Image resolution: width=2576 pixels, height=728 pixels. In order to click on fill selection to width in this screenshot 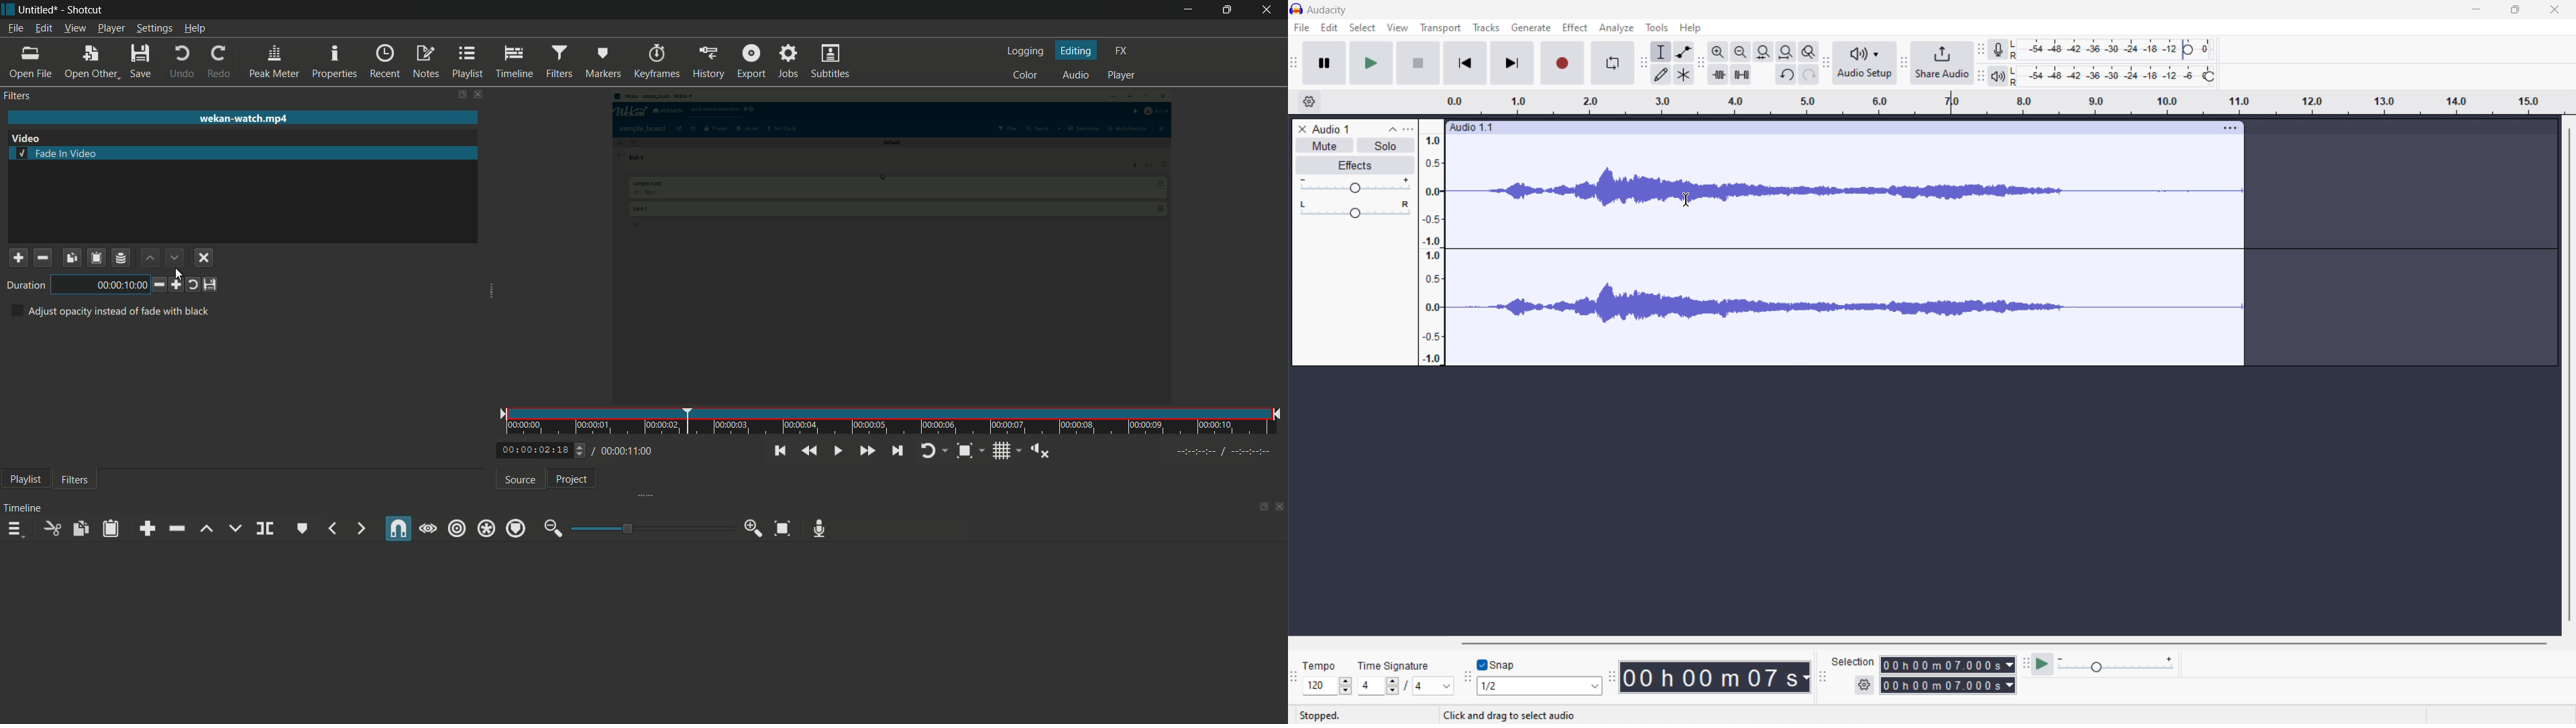, I will do `click(1764, 51)`.